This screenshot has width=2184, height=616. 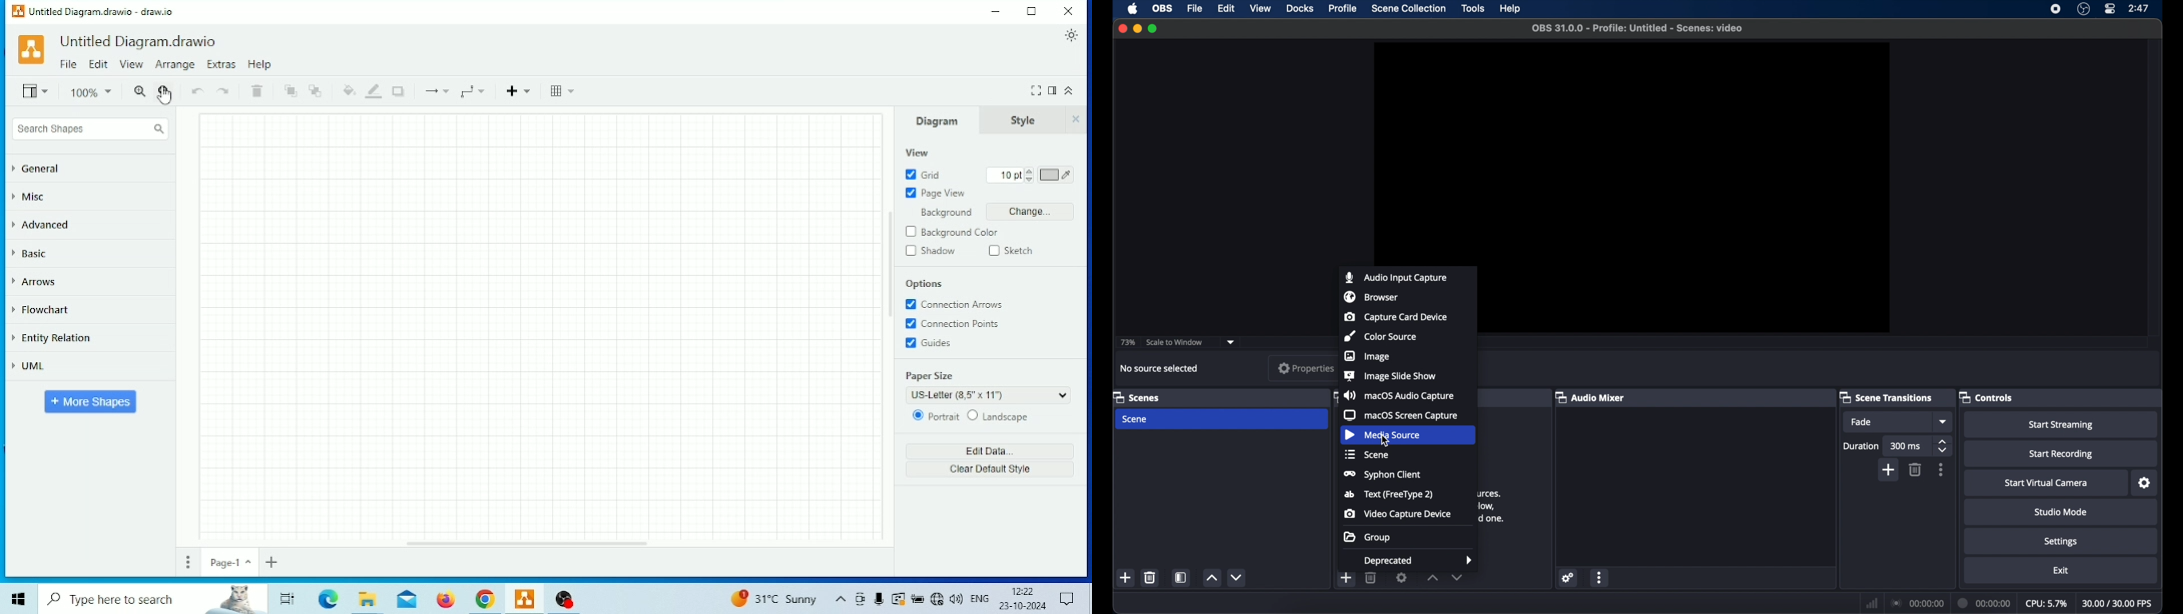 I want to click on no source selected, so click(x=1159, y=368).